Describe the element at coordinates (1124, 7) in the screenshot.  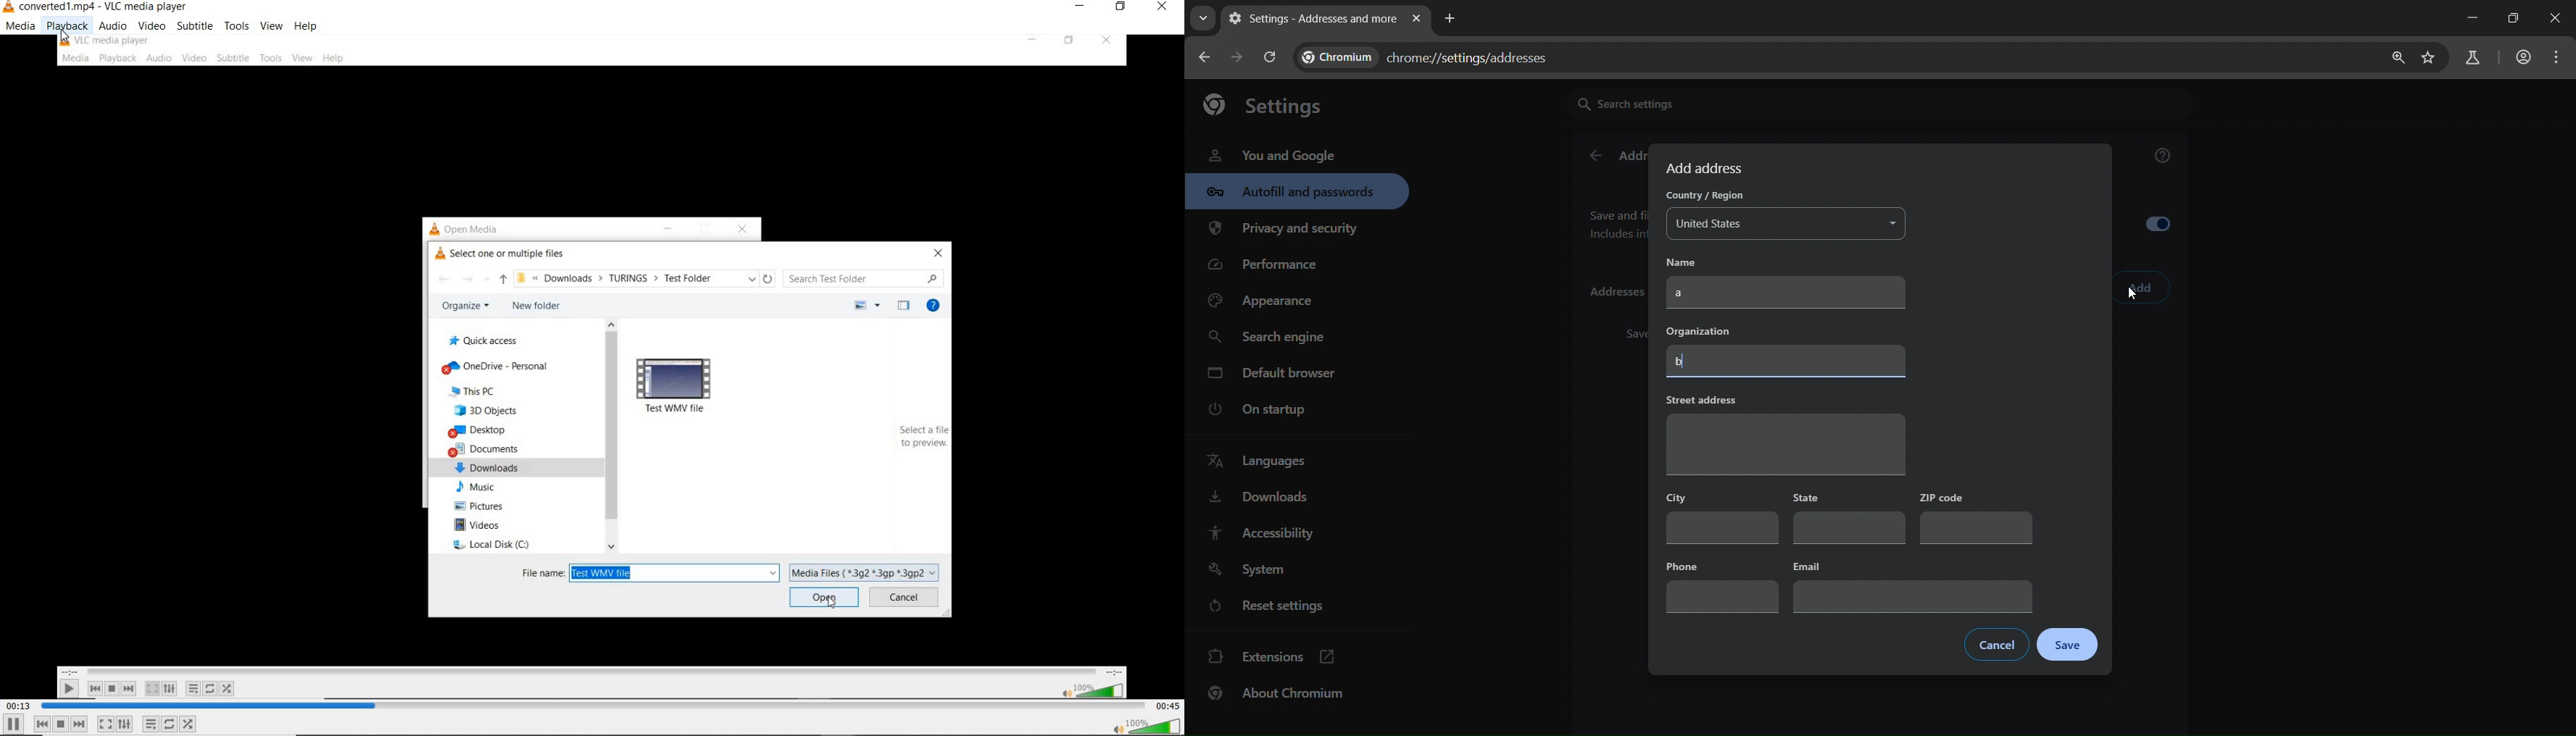
I see `restore down` at that location.